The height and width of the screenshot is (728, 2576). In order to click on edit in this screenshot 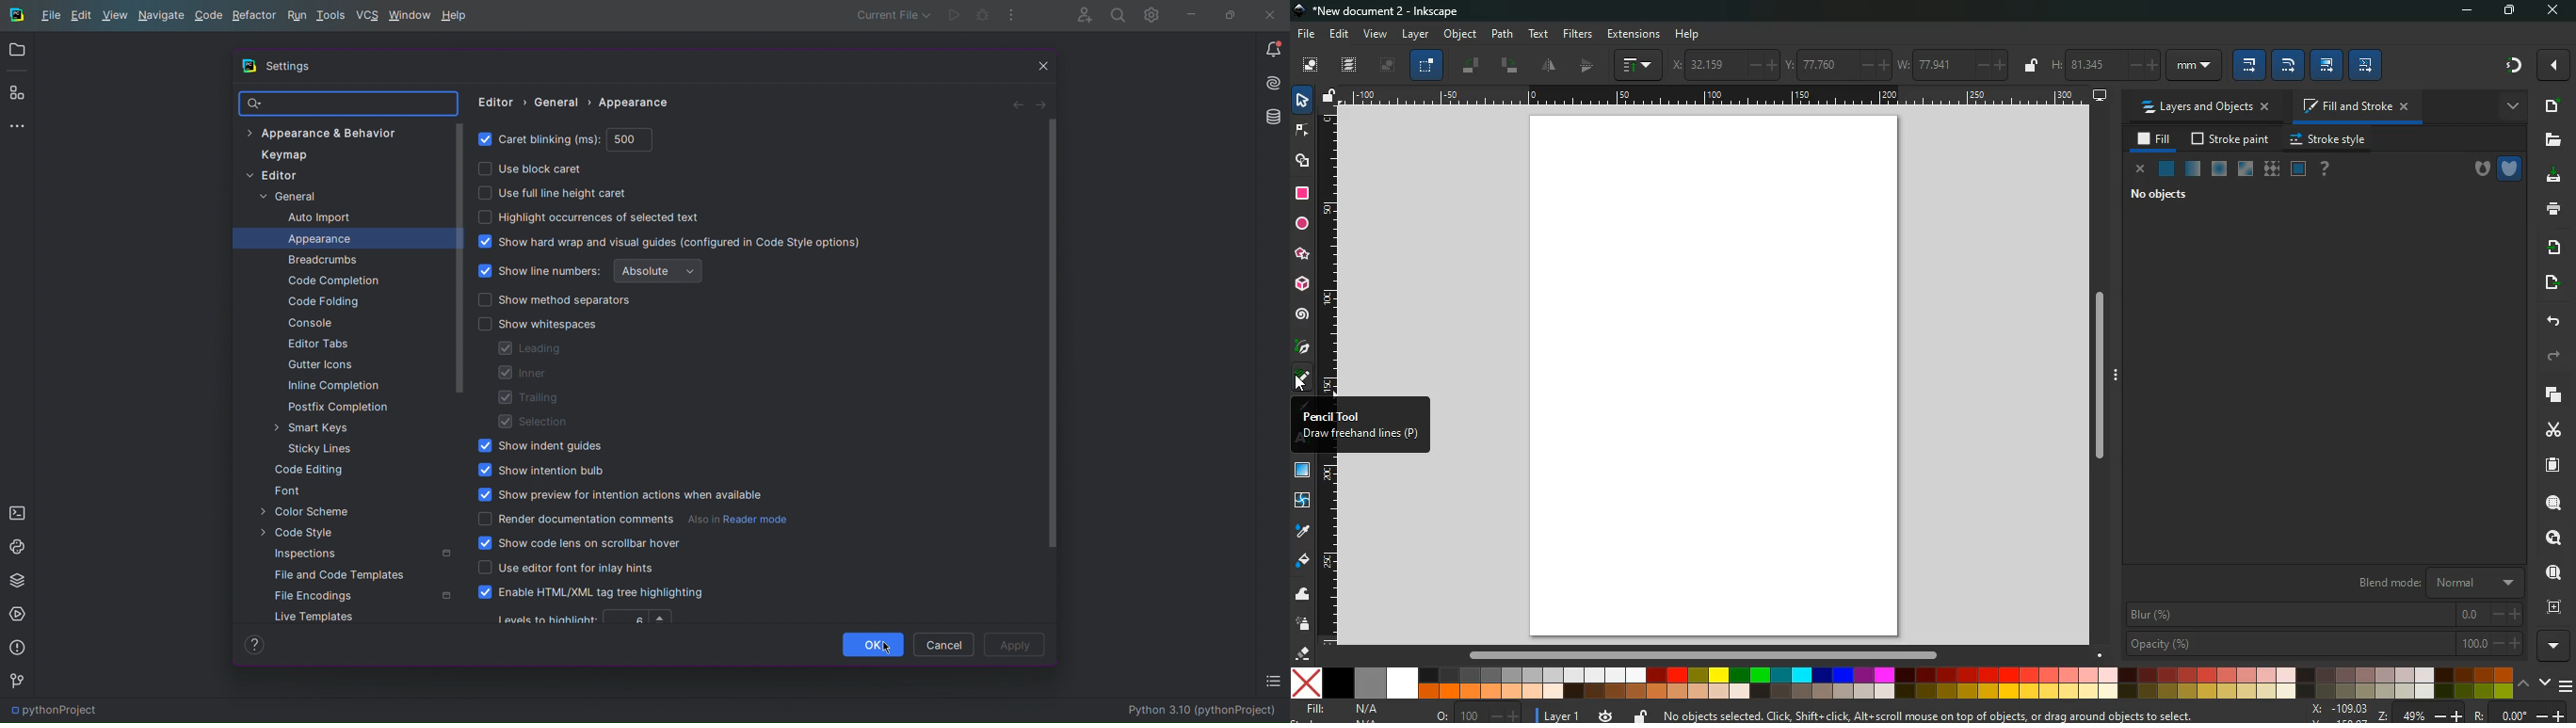, I will do `click(2288, 65)`.